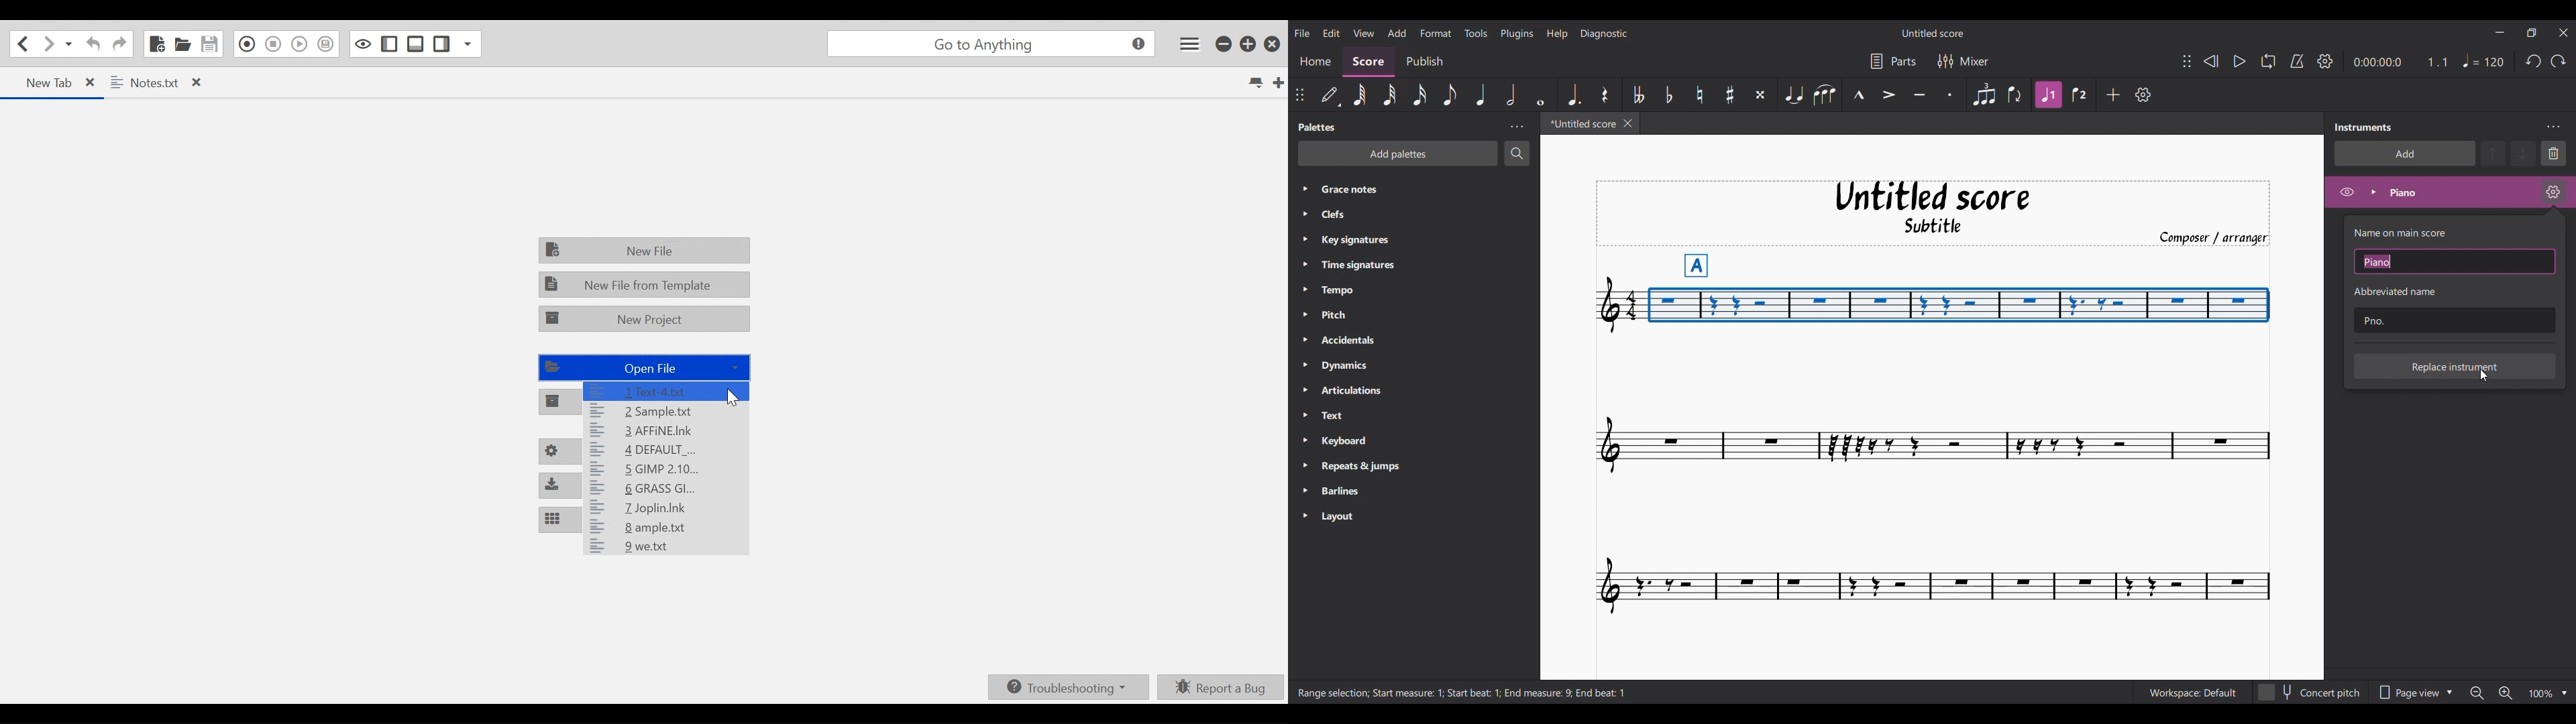 The image size is (2576, 728). Describe the element at coordinates (2049, 95) in the screenshot. I see `Highlighted due to current selection` at that location.